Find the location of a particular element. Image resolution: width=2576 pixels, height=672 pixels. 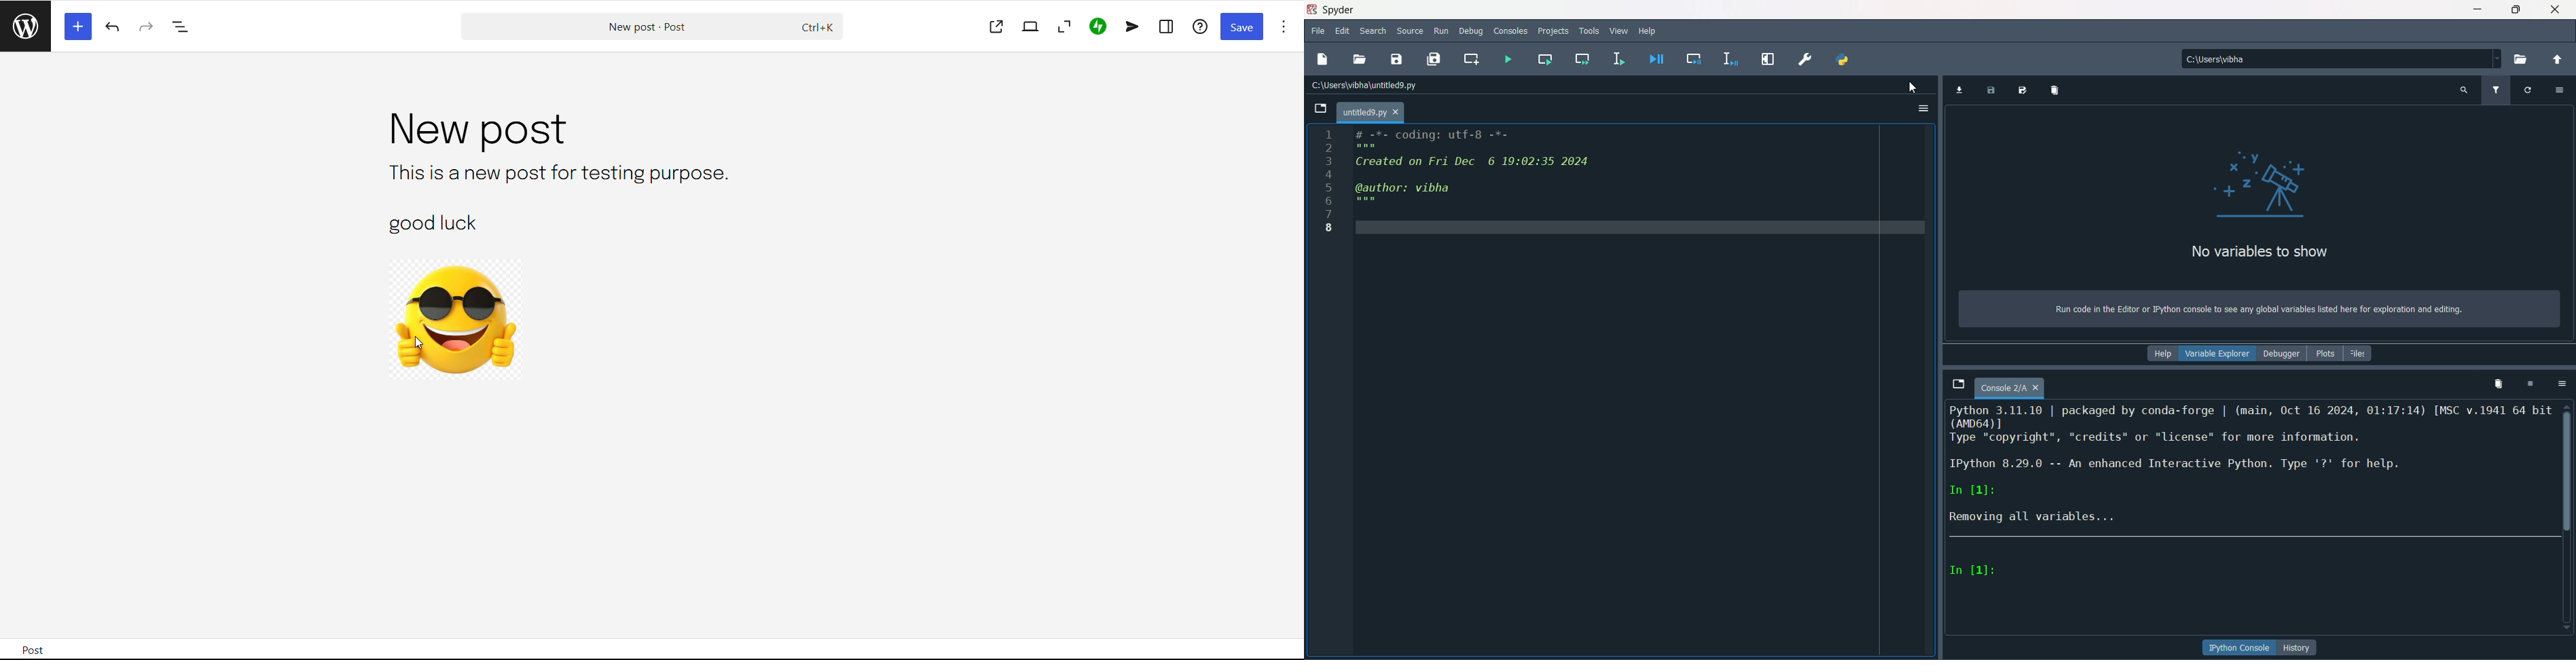

tools is located at coordinates (1592, 32).